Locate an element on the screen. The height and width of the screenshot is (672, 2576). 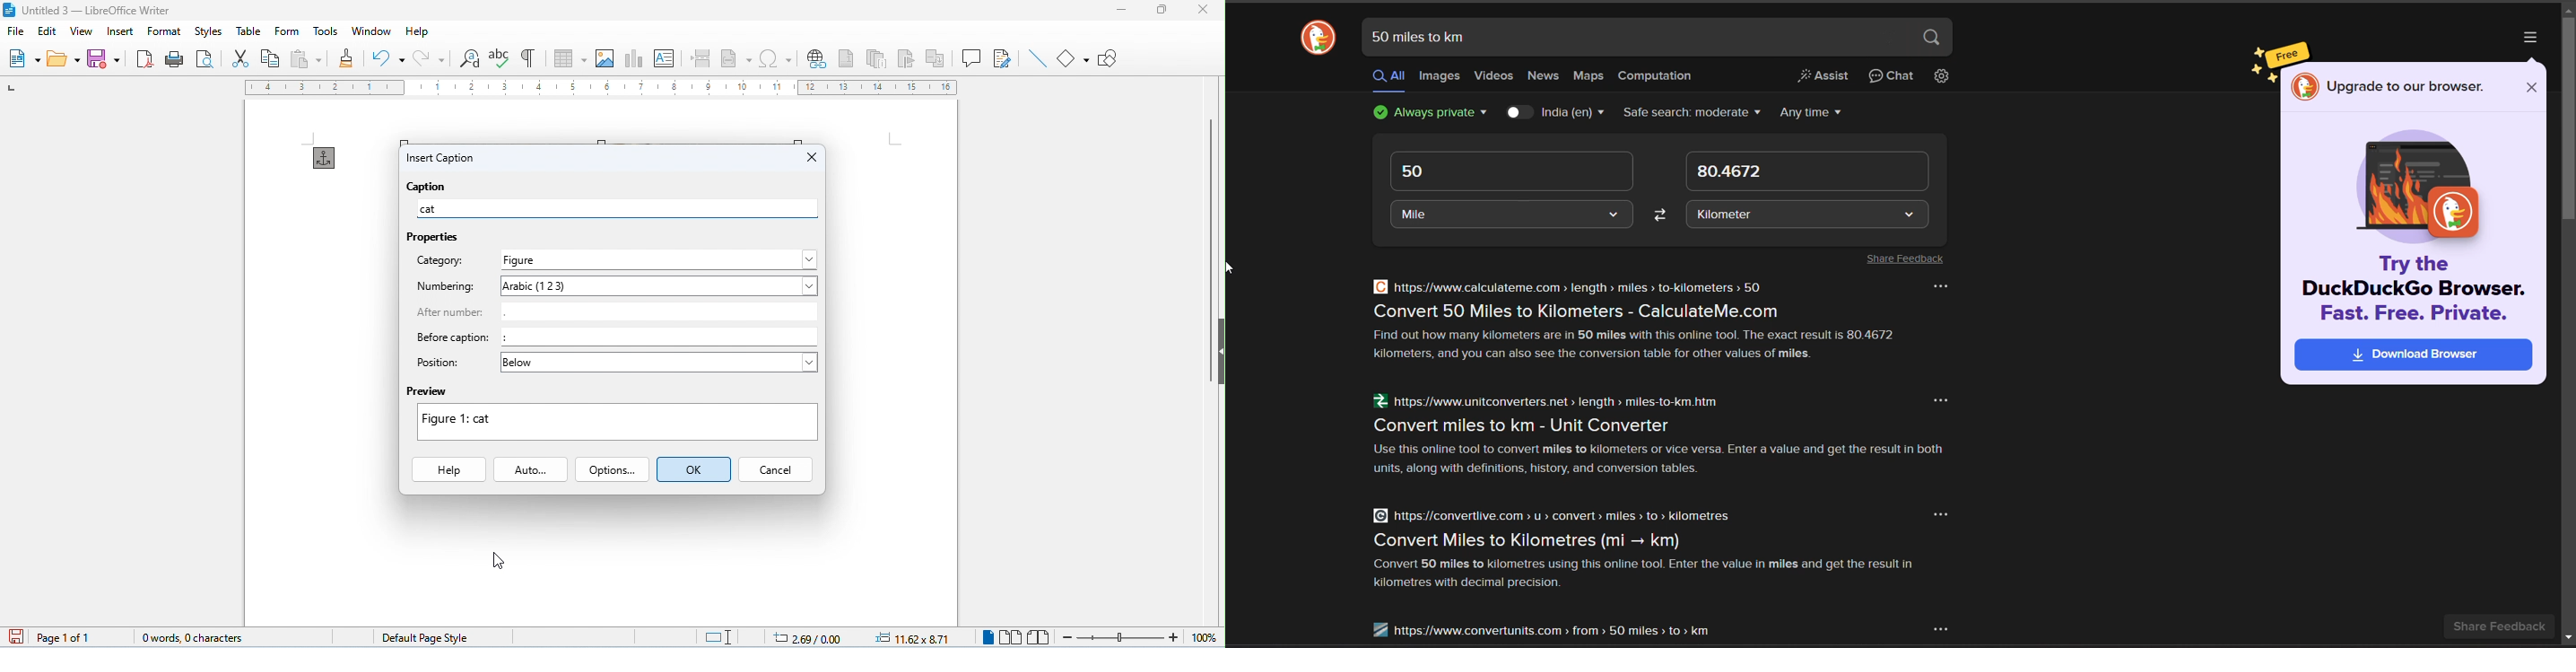
cut is located at coordinates (240, 59).